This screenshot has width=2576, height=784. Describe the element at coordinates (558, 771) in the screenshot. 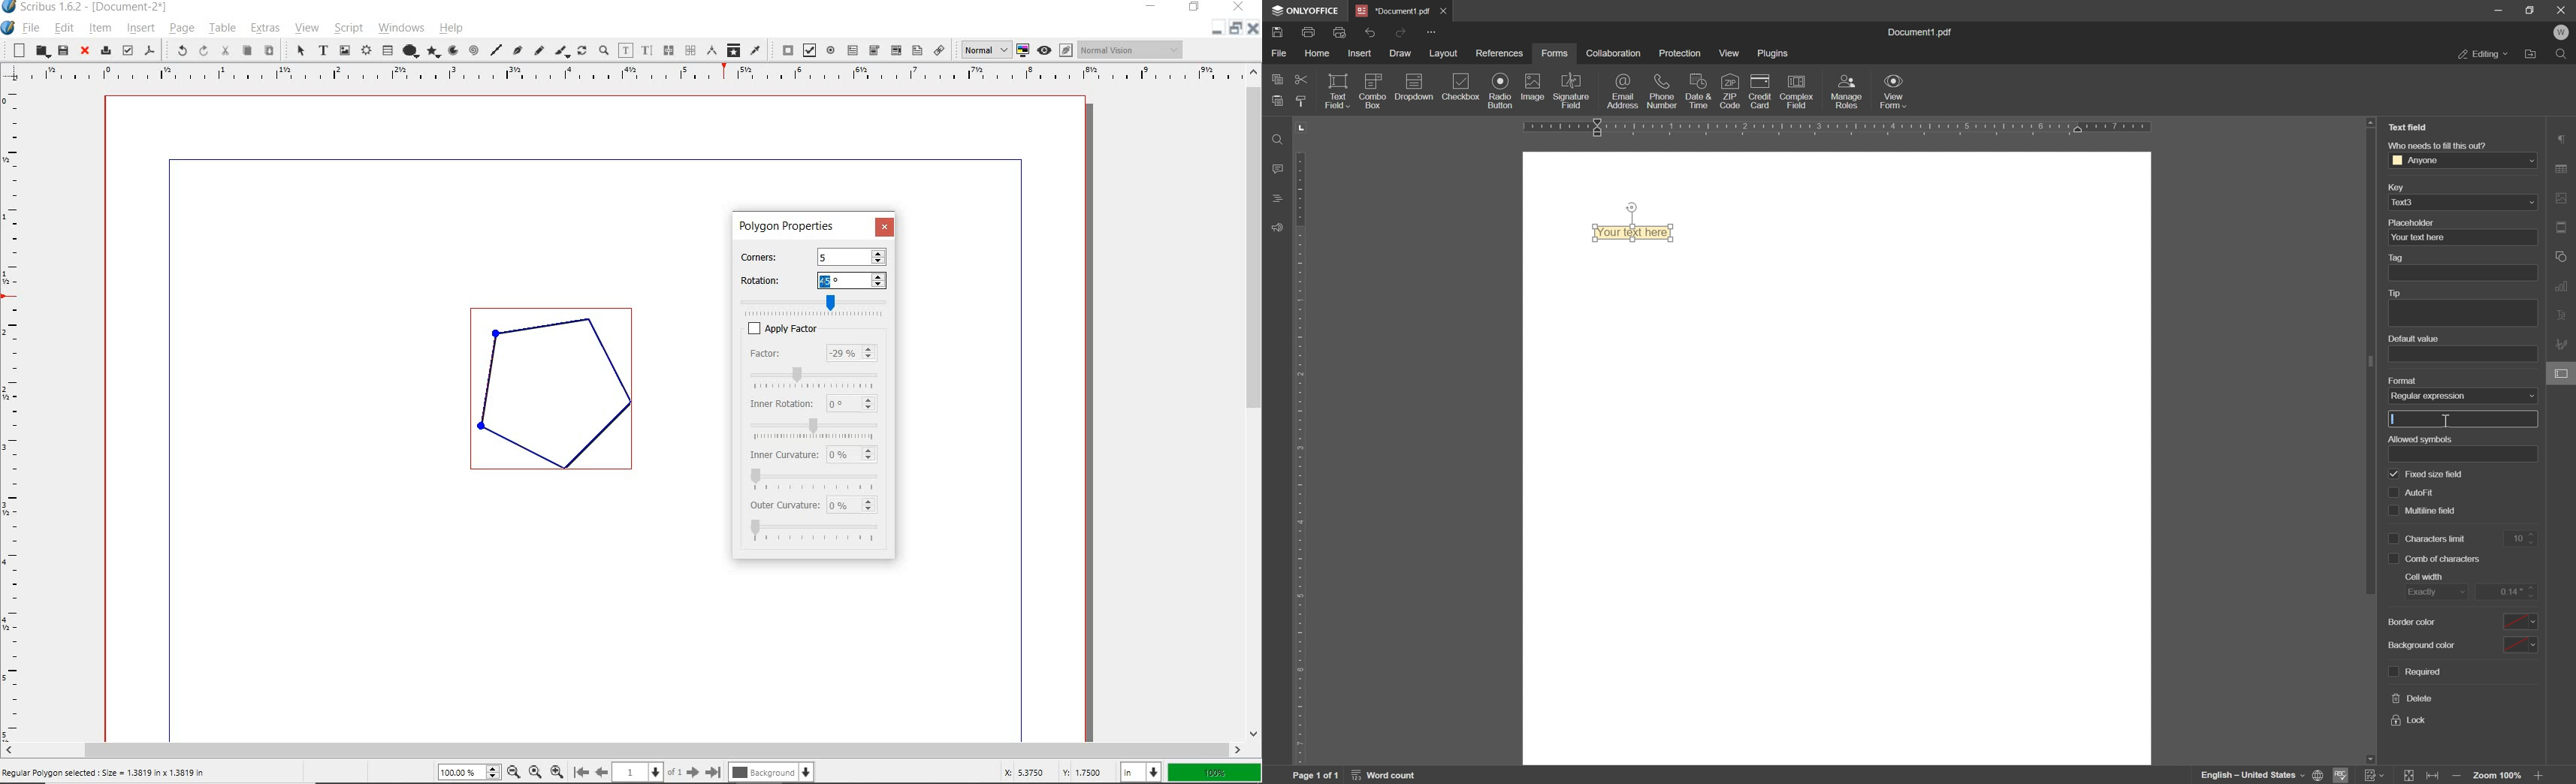

I see `Zoom In` at that location.